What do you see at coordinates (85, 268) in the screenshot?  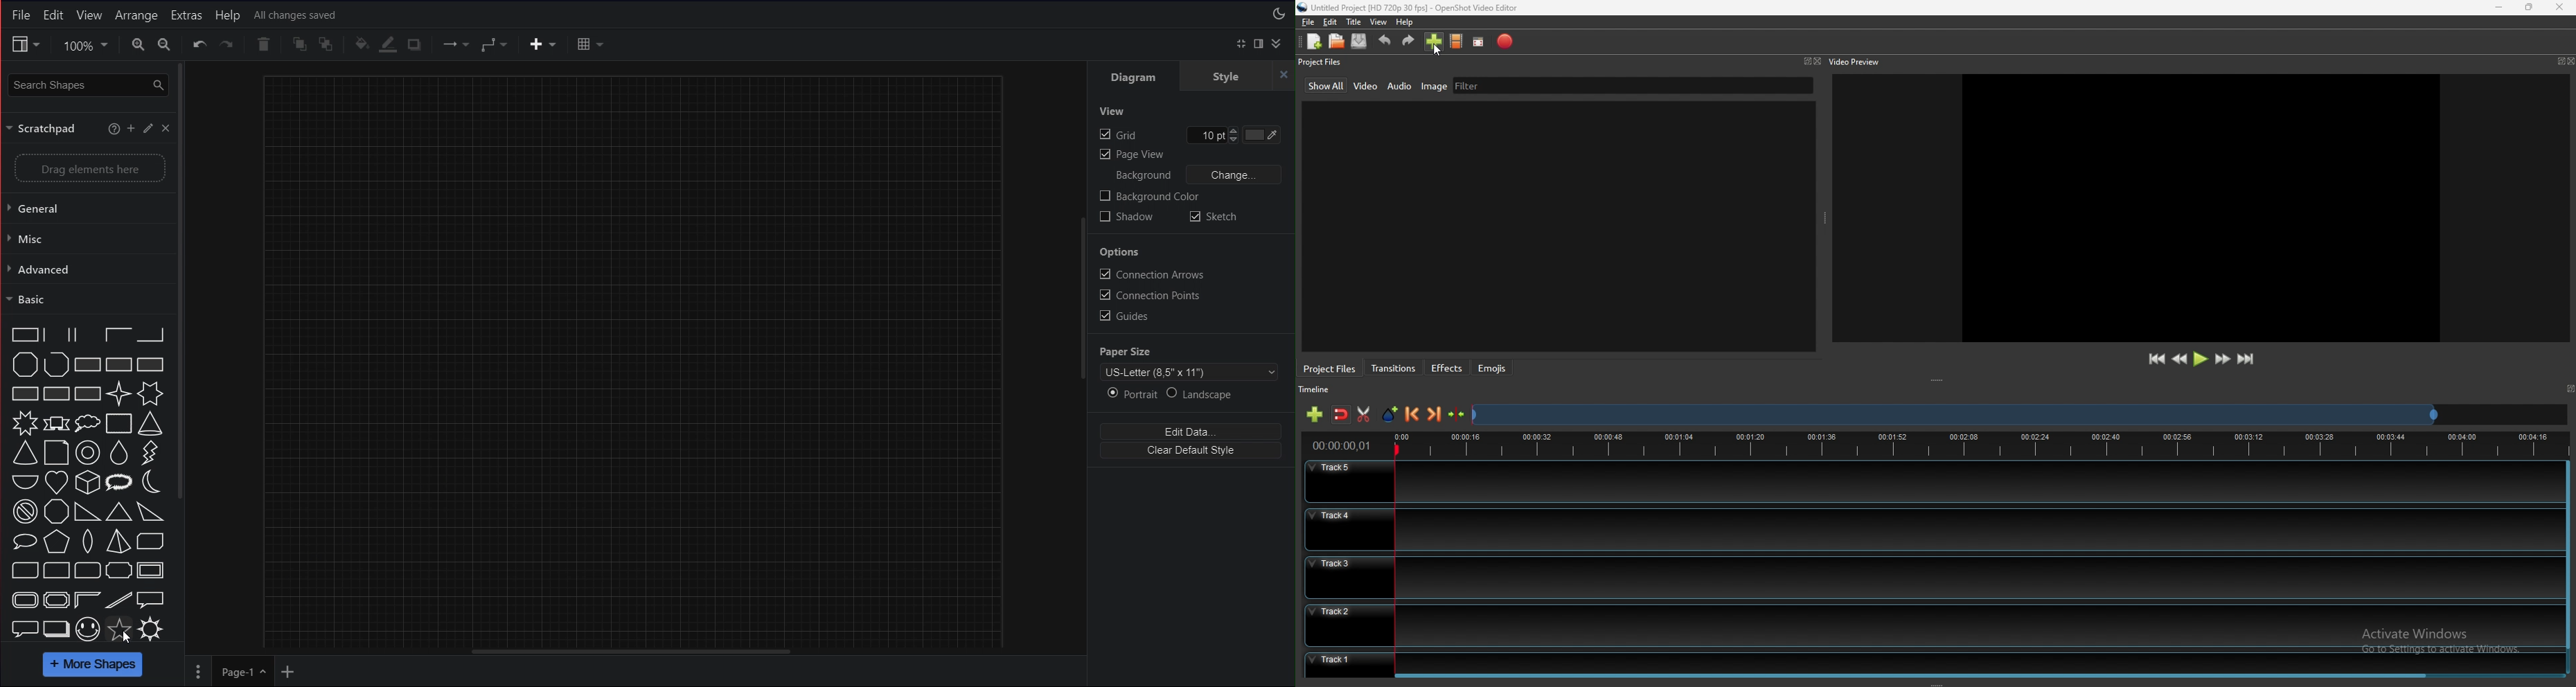 I see `Advanced` at bounding box center [85, 268].